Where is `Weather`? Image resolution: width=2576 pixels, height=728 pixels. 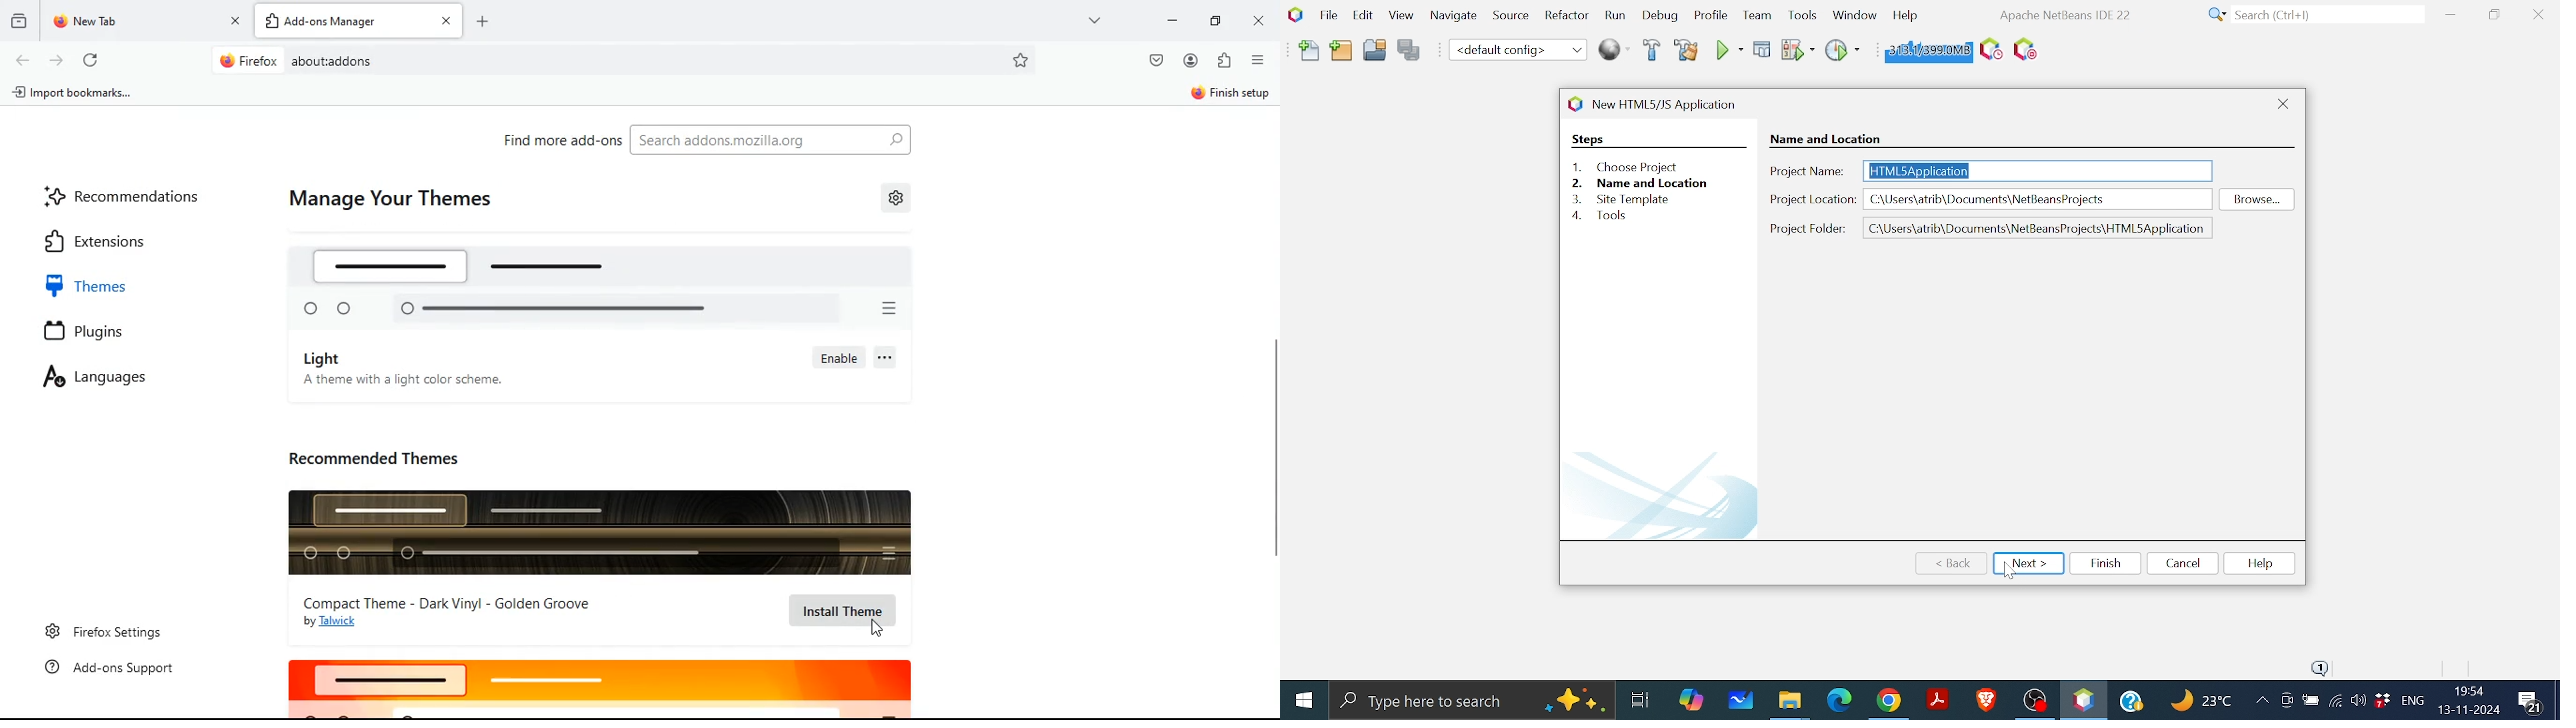 Weather is located at coordinates (2204, 703).